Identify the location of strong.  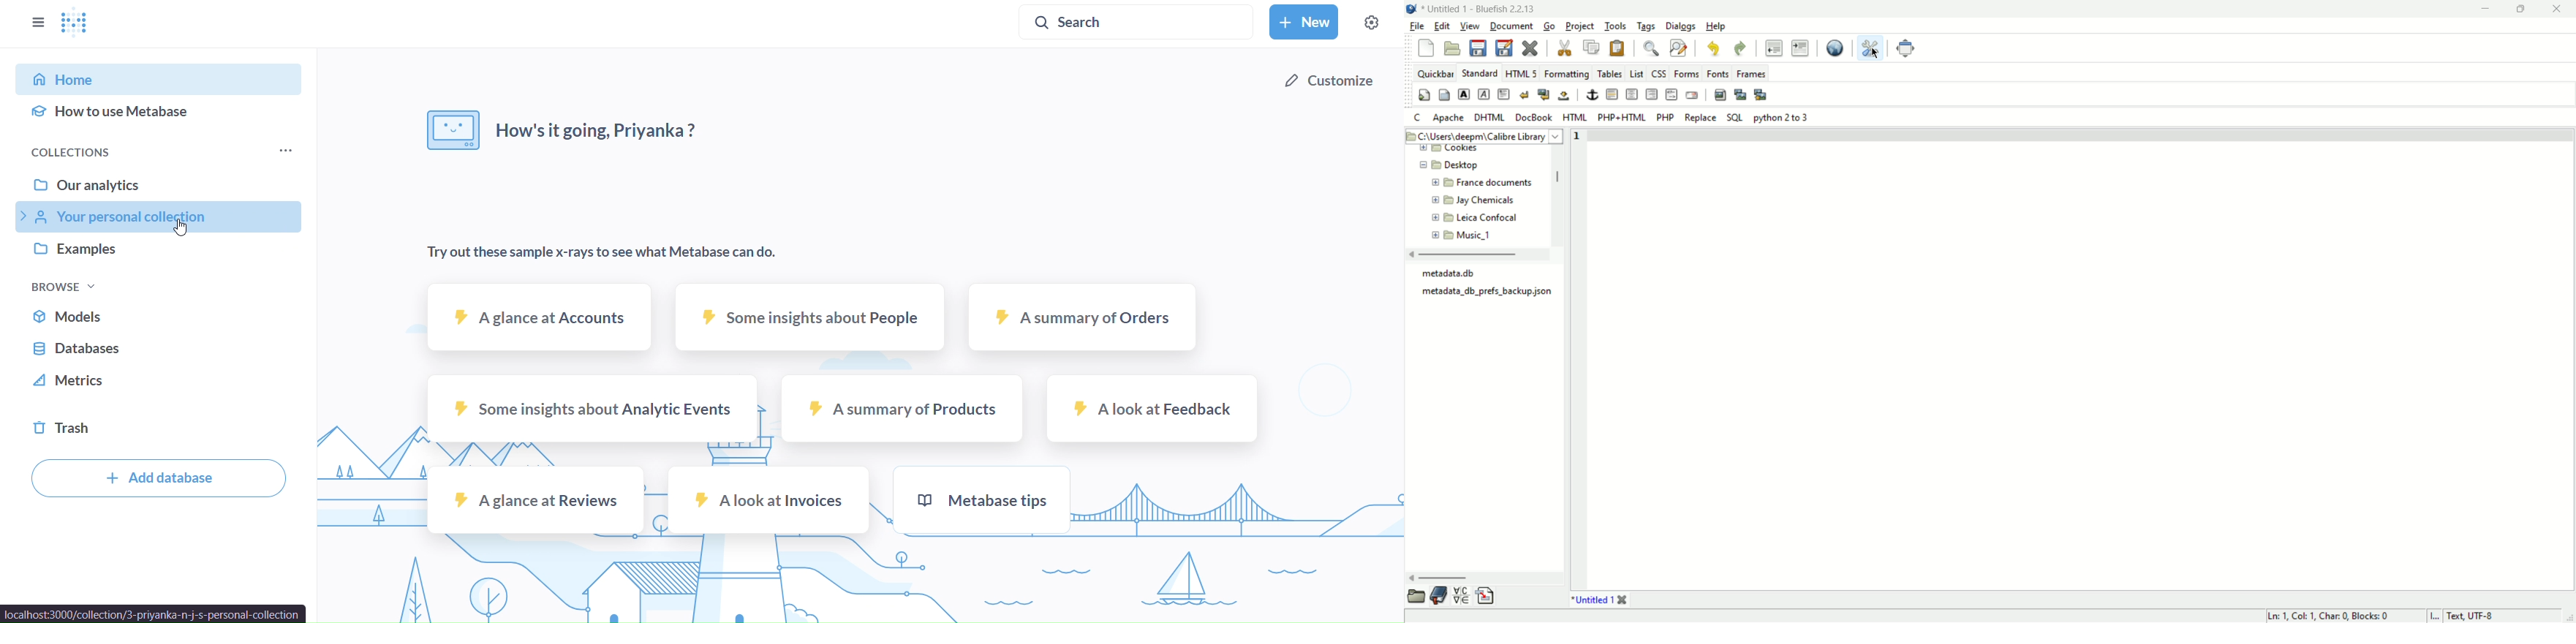
(1464, 95).